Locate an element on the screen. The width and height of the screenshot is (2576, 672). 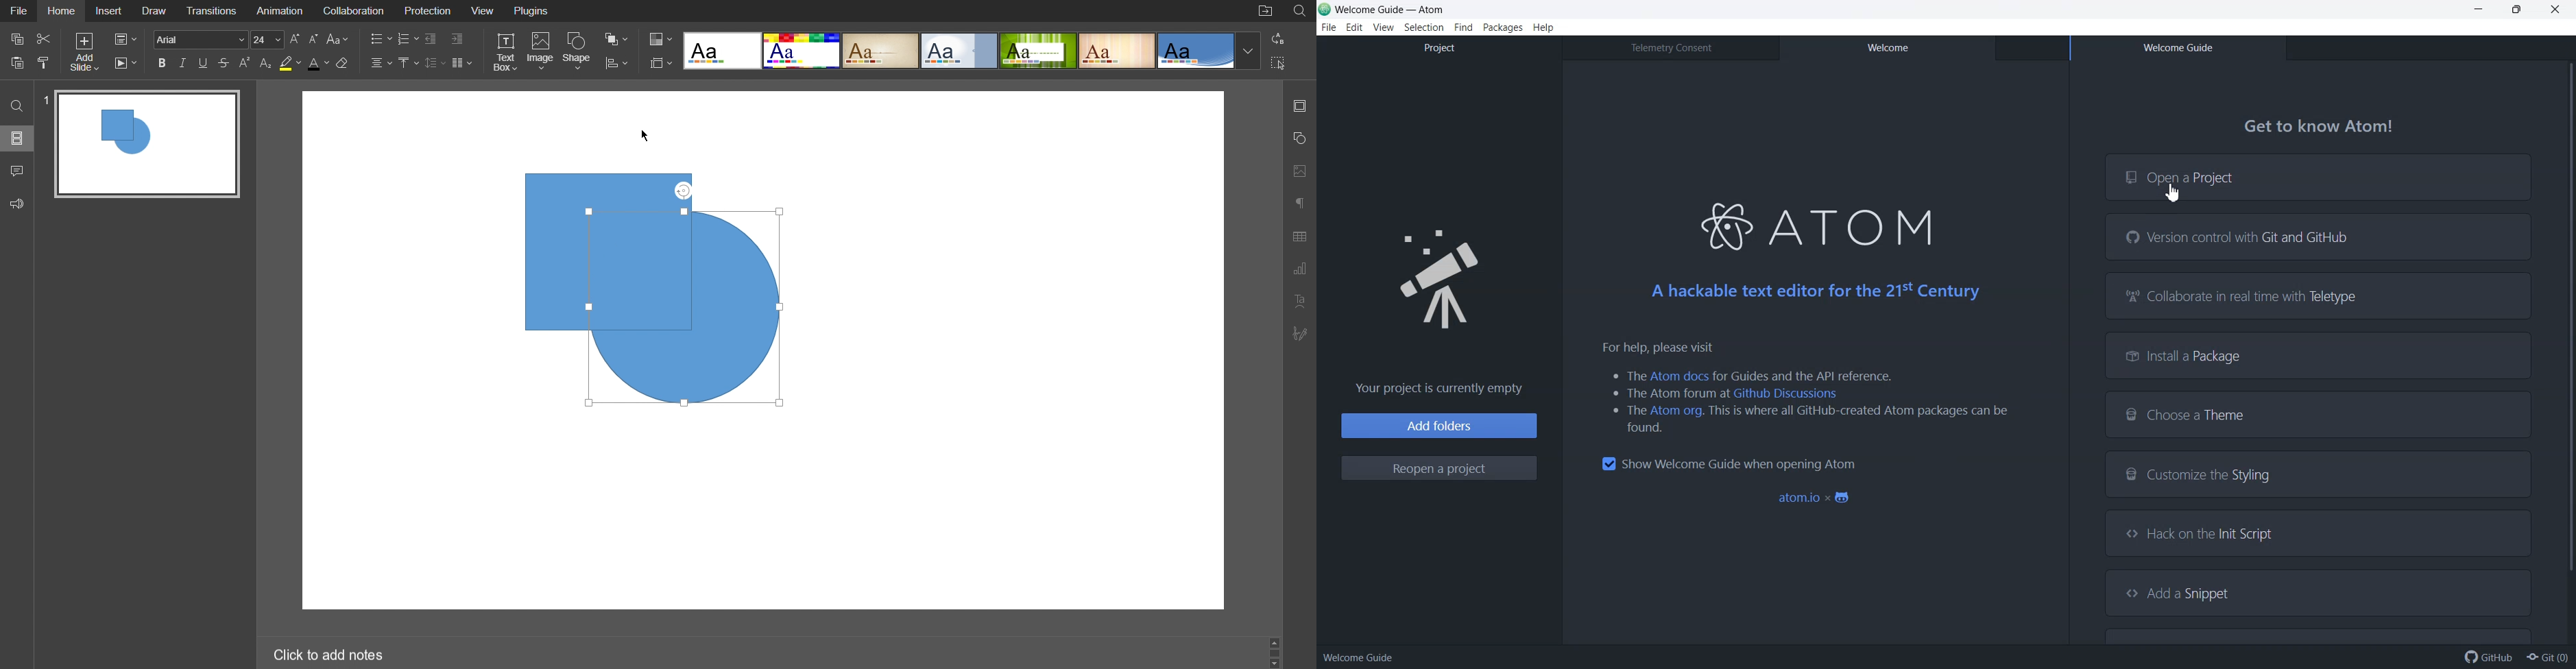
Insert is located at coordinates (106, 11).